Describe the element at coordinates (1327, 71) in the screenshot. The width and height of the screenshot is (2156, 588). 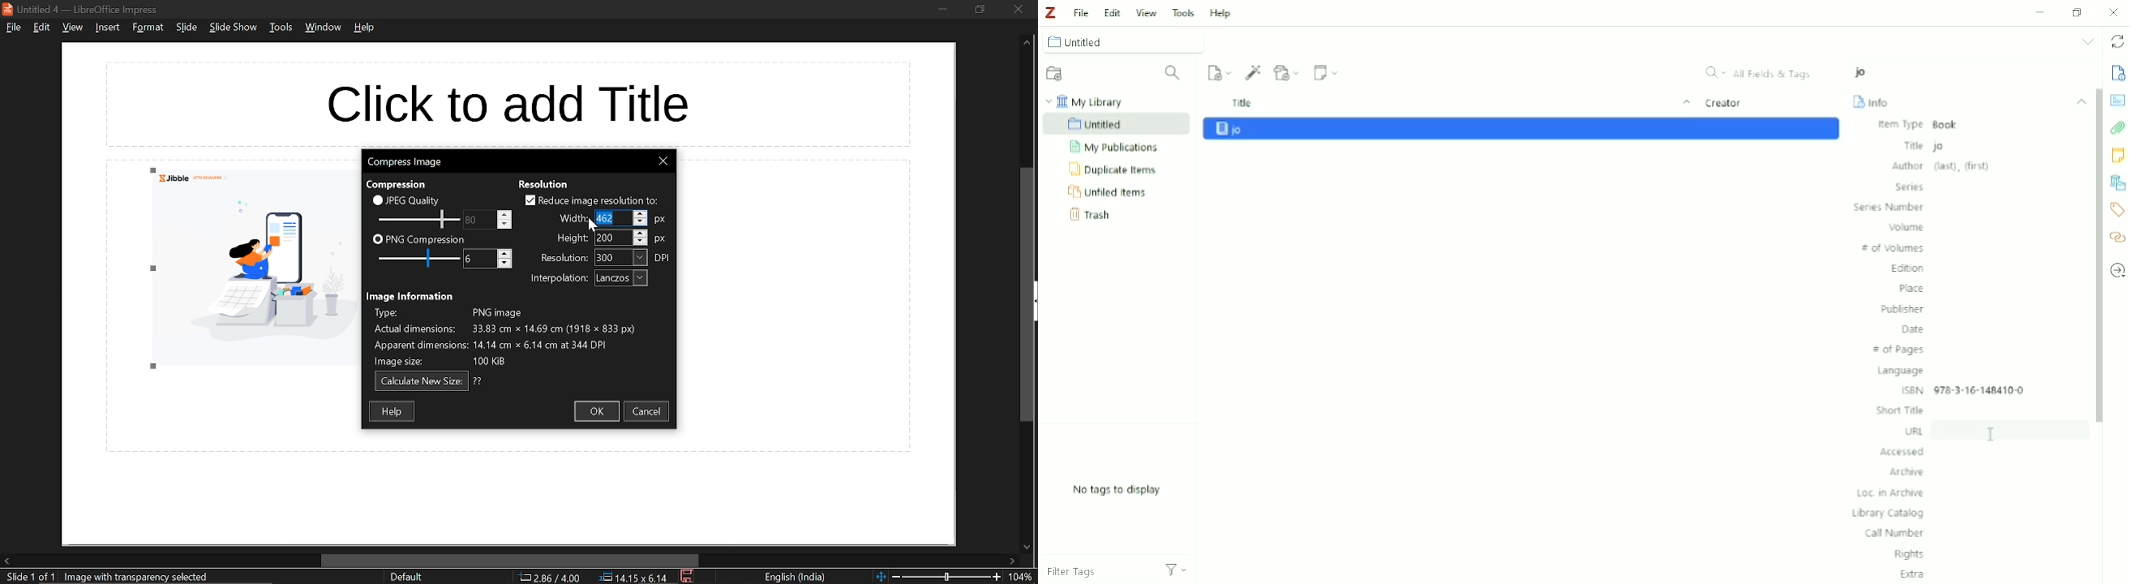
I see `New Note` at that location.